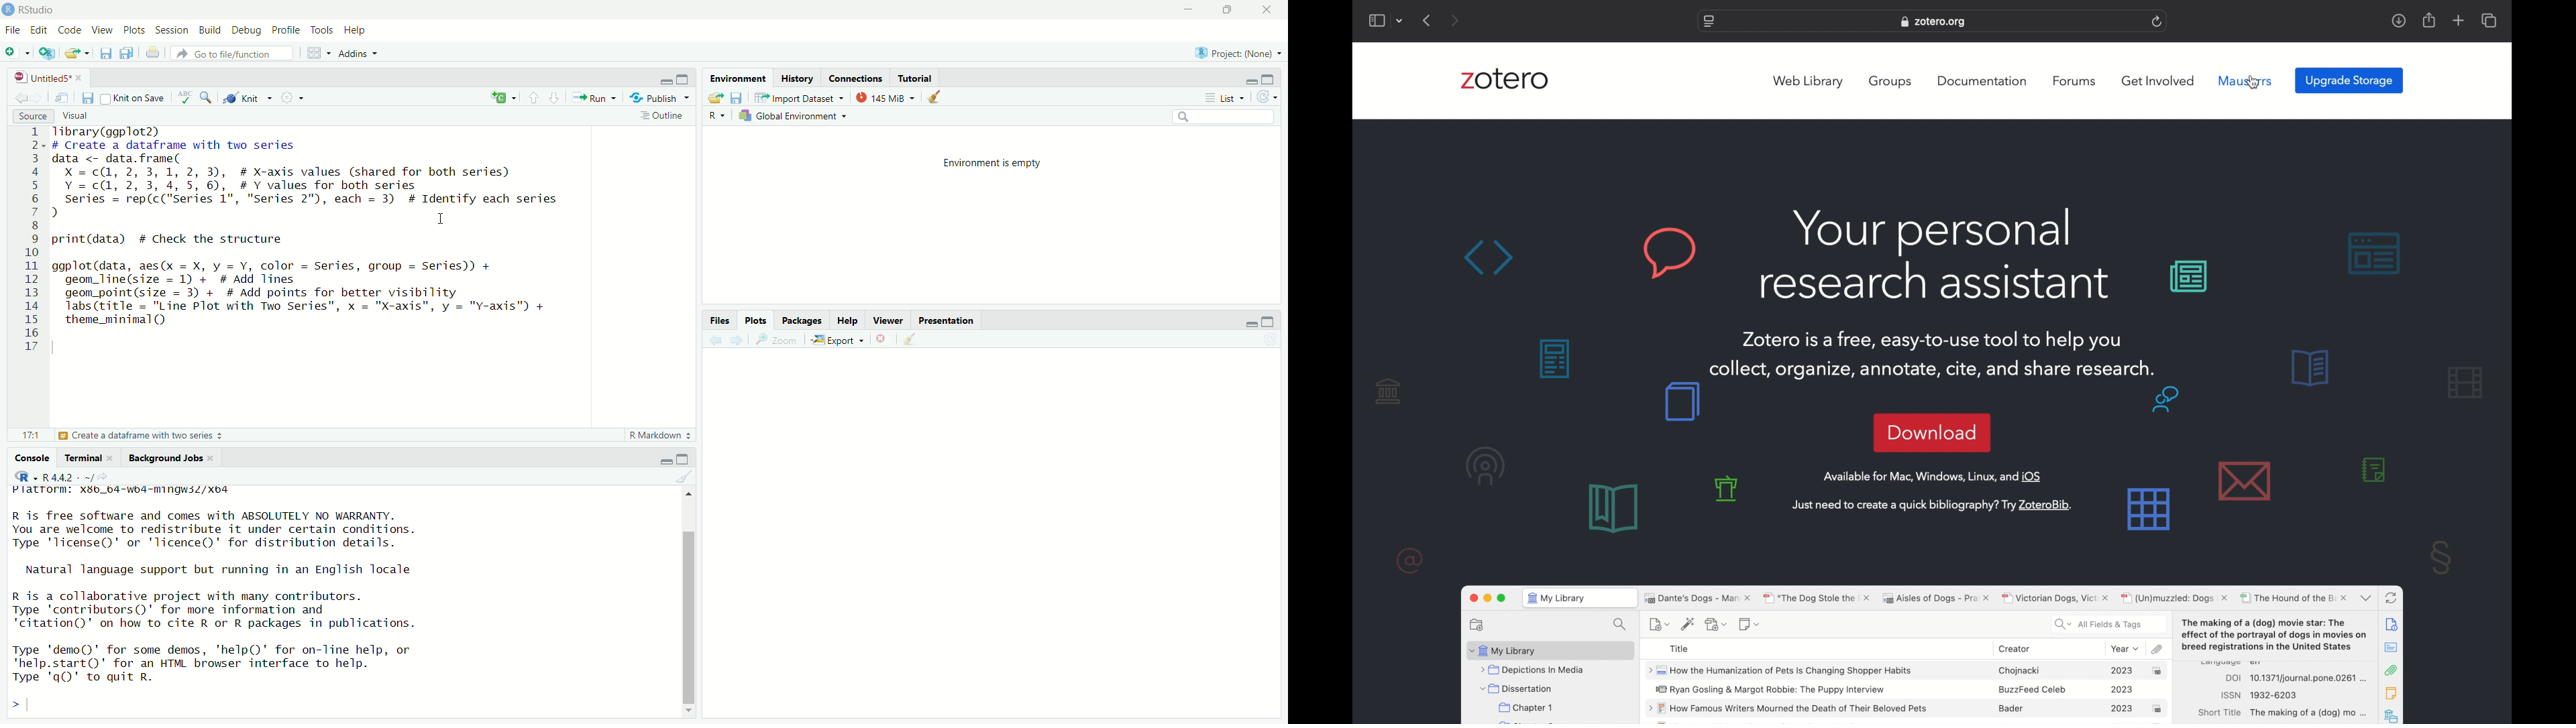  What do you see at coordinates (325, 32) in the screenshot?
I see `Tools` at bounding box center [325, 32].